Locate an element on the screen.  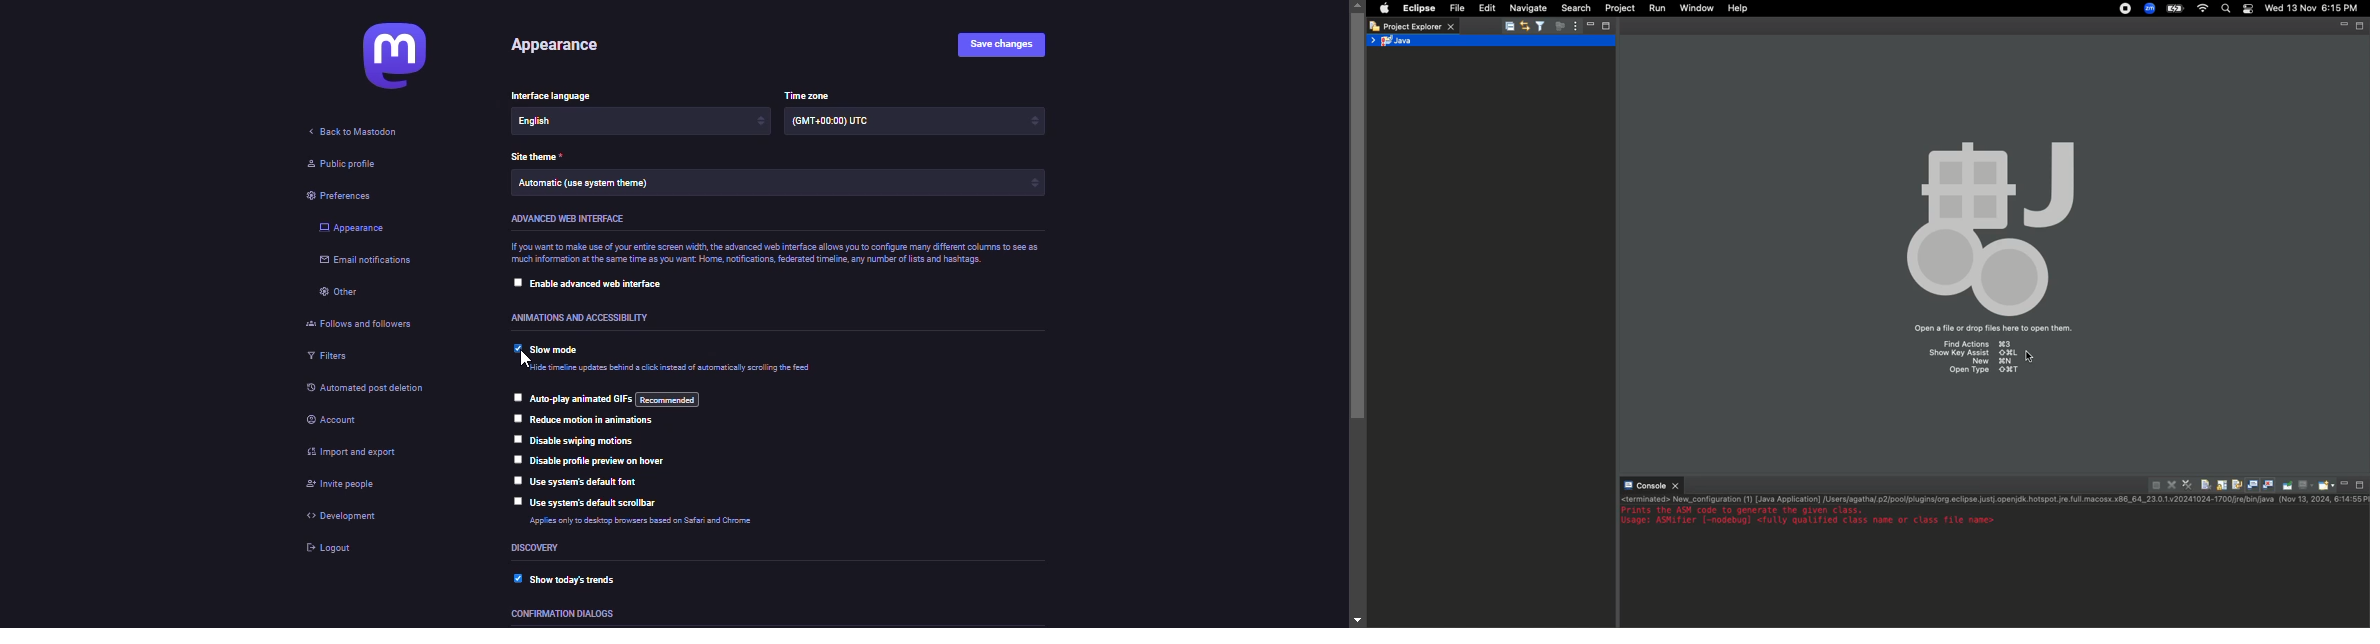
click to select is located at coordinates (515, 459).